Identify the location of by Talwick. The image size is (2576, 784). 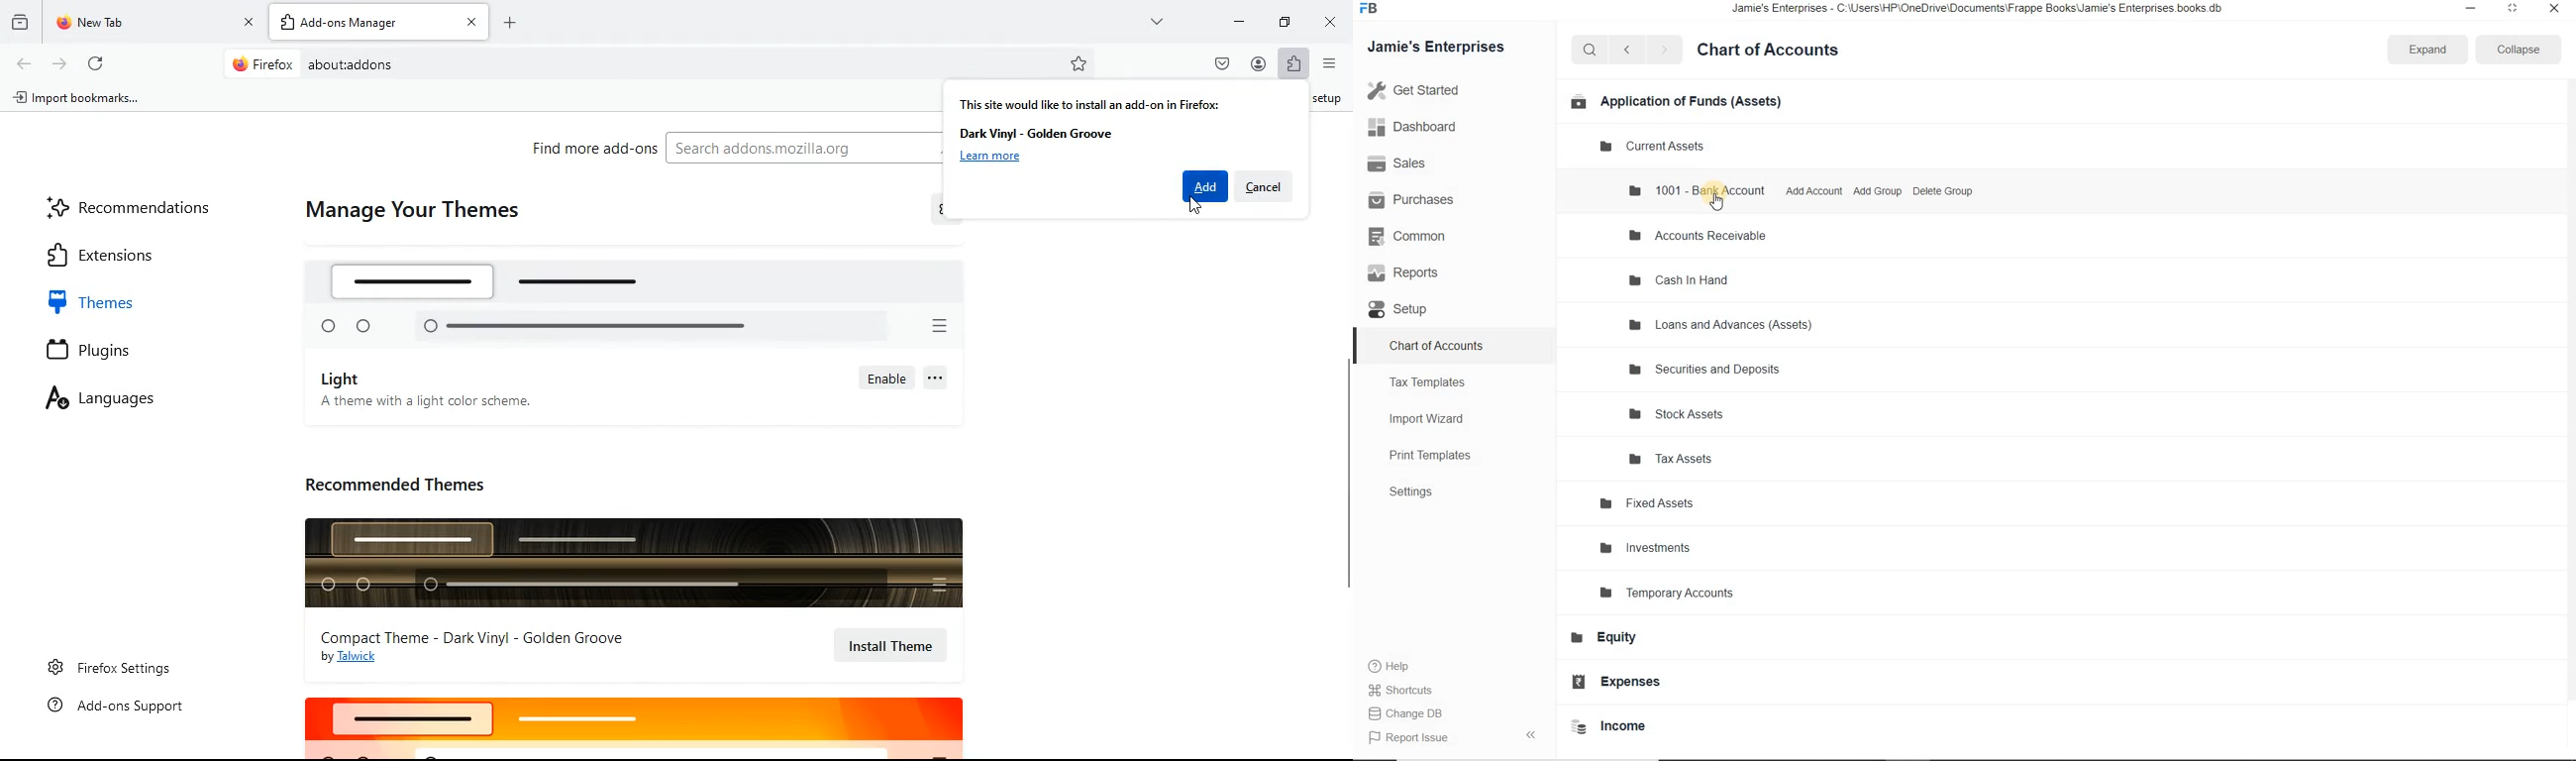
(356, 658).